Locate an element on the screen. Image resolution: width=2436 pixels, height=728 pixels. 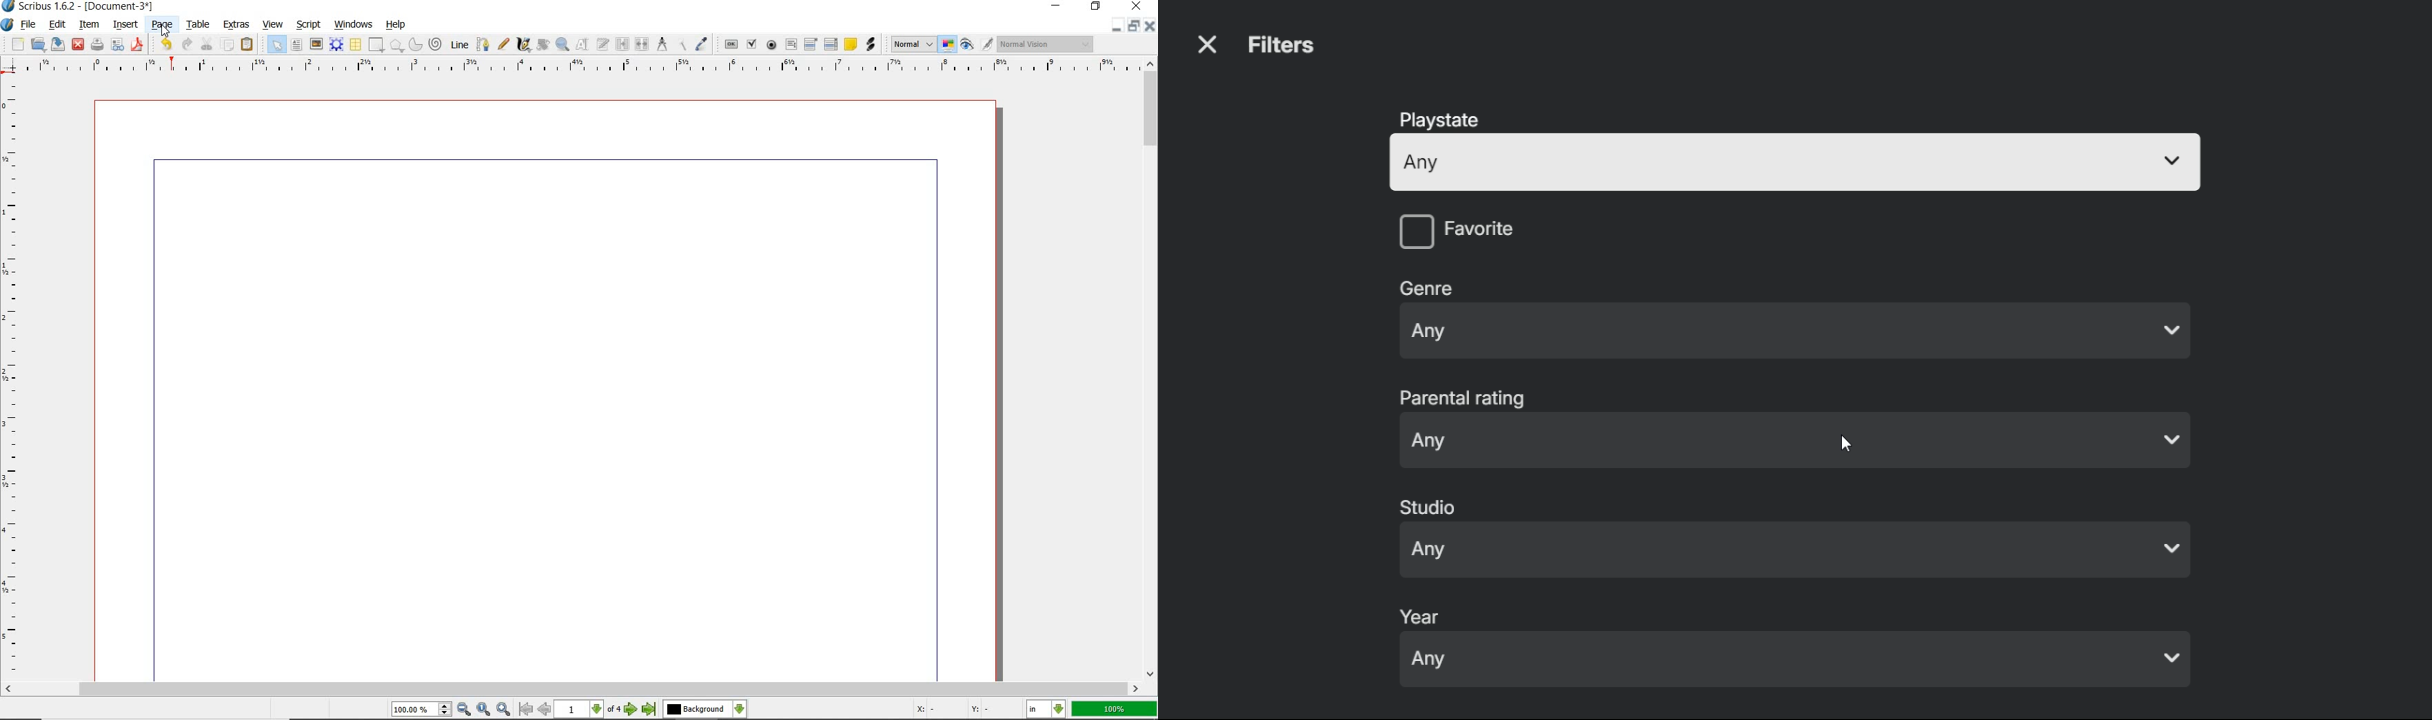
select the current layer is located at coordinates (703, 710).